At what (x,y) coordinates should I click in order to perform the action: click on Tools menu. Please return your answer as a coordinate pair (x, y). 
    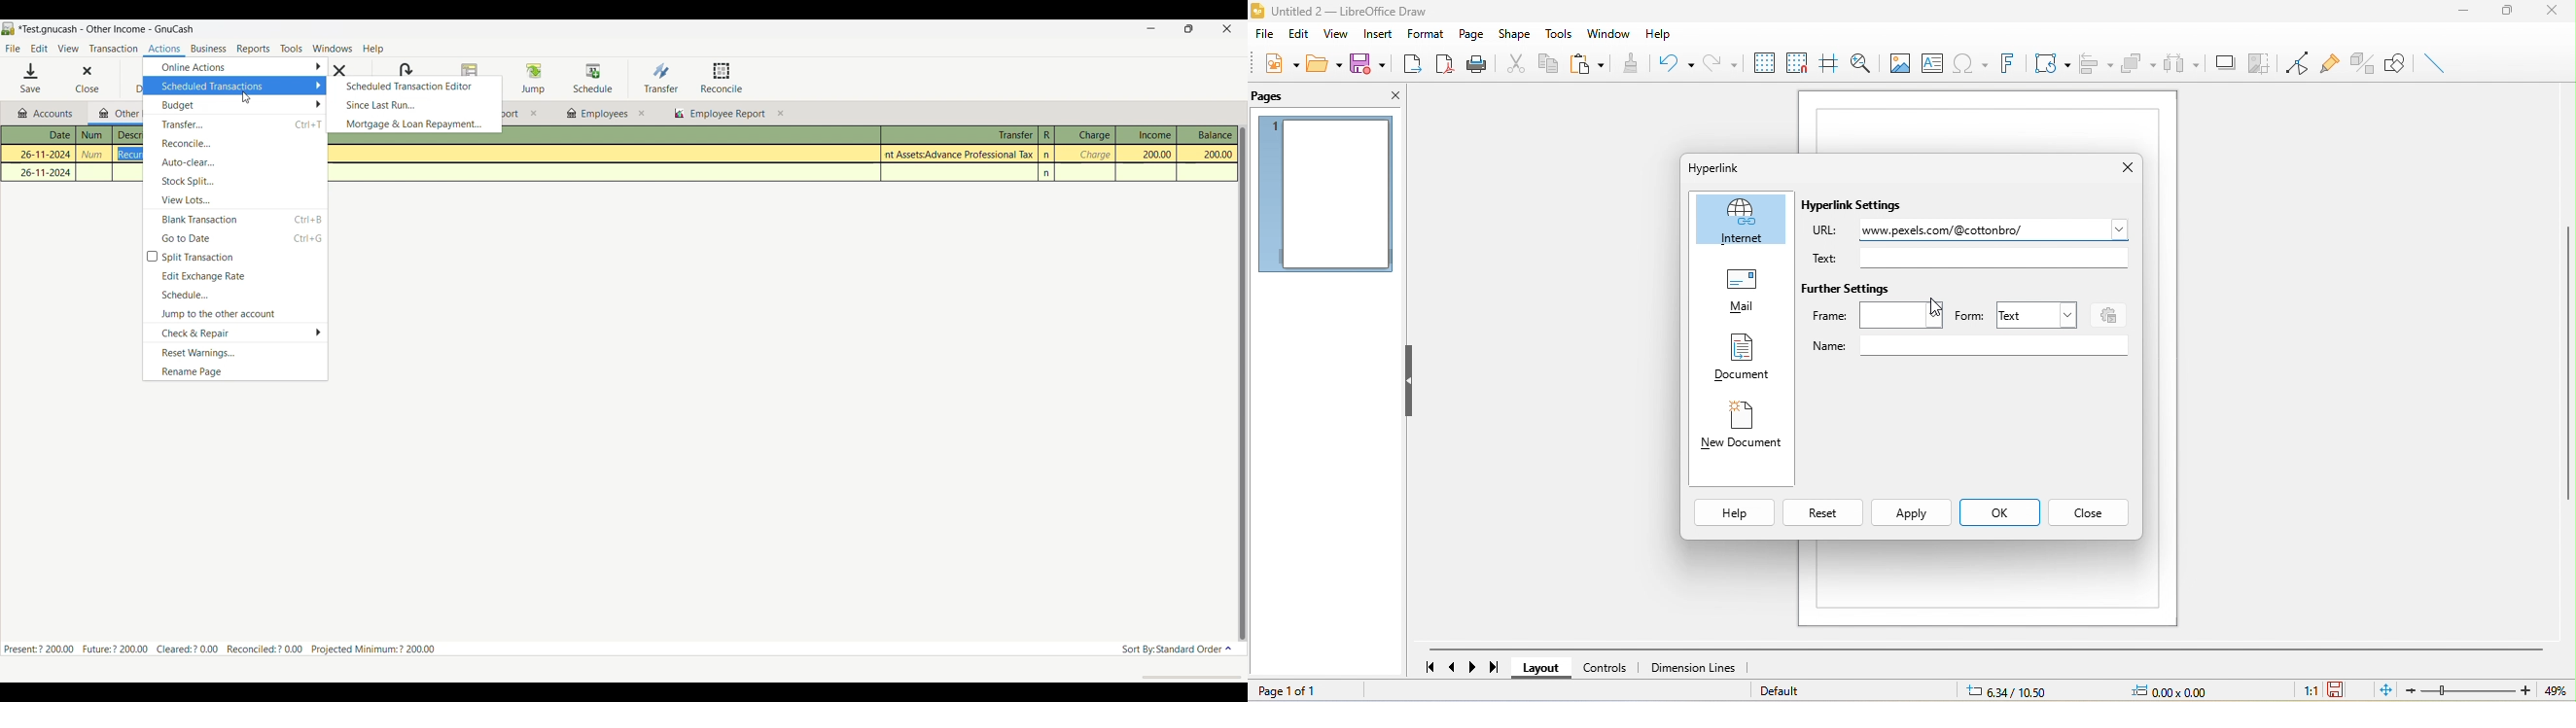
    Looking at the image, I should click on (291, 49).